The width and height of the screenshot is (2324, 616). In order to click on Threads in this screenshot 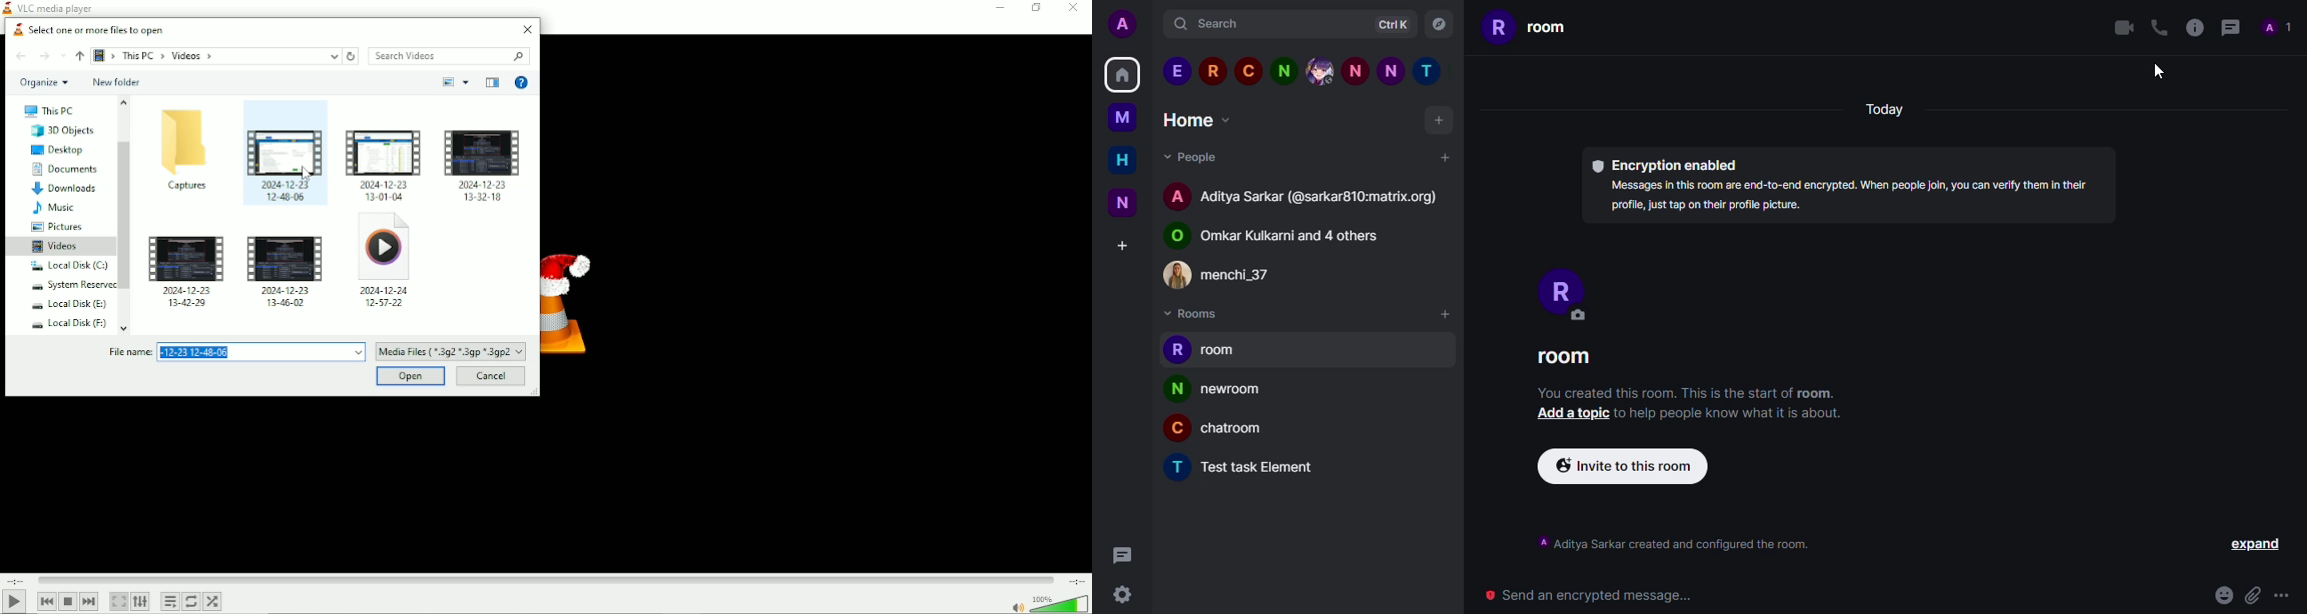, I will do `click(1123, 555)`.